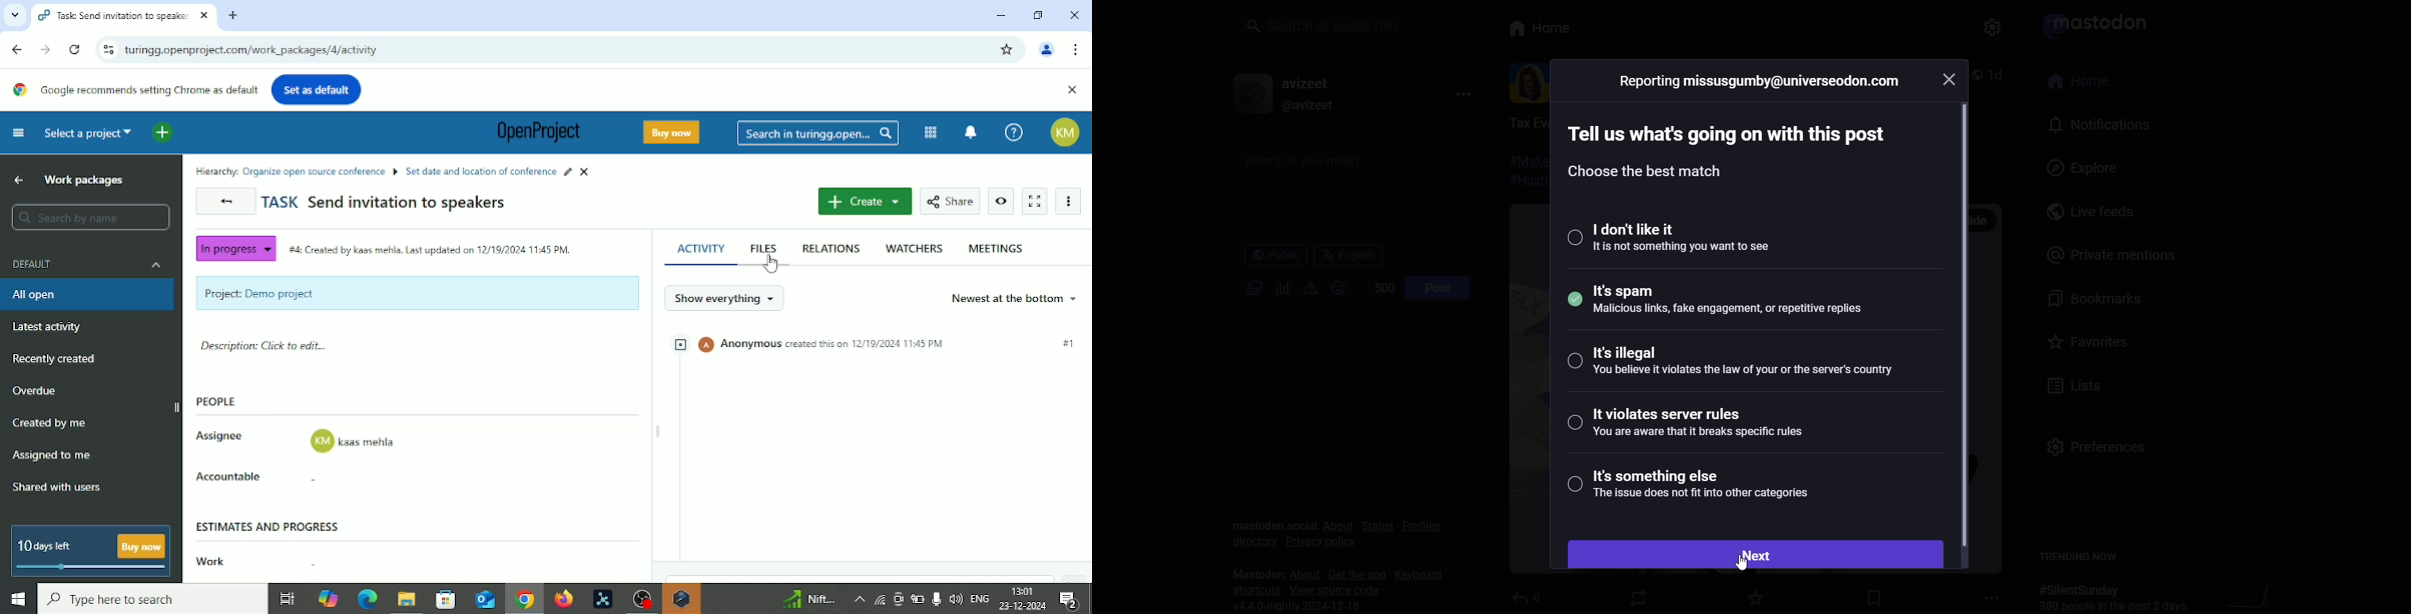  Describe the element at coordinates (700, 246) in the screenshot. I see `Activity` at that location.